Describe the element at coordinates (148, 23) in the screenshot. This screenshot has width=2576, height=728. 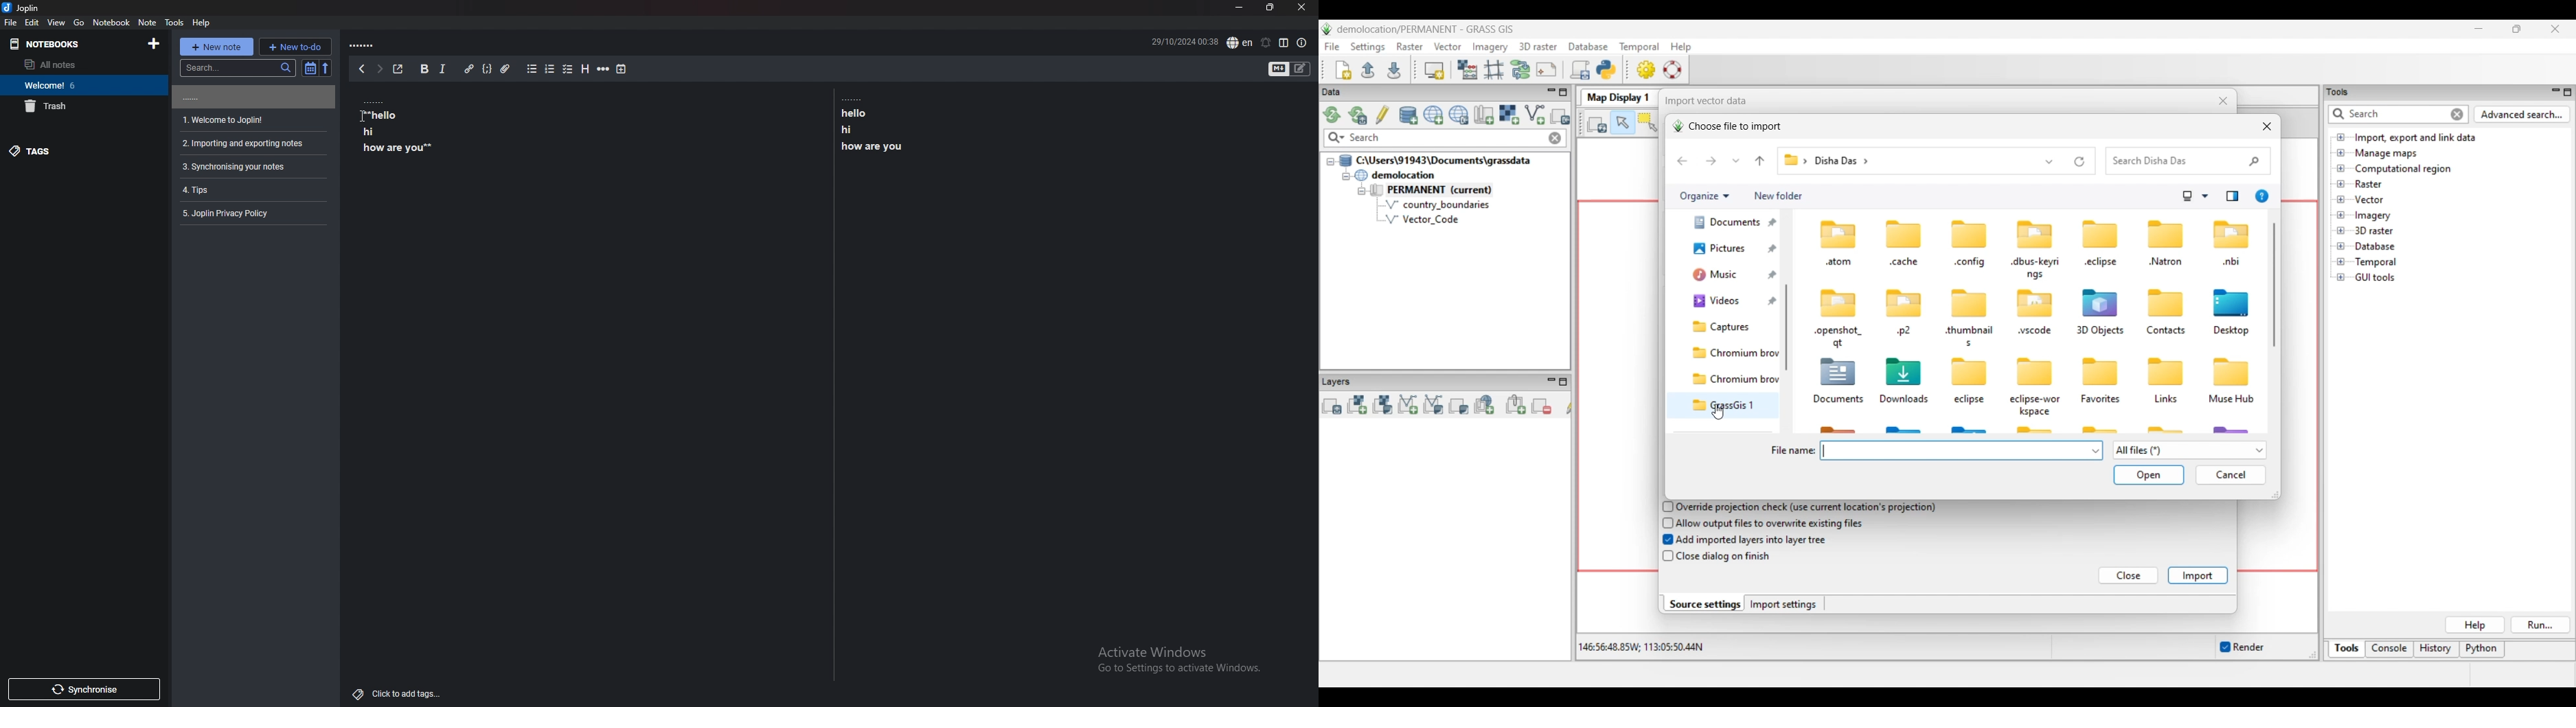
I see `note` at that location.